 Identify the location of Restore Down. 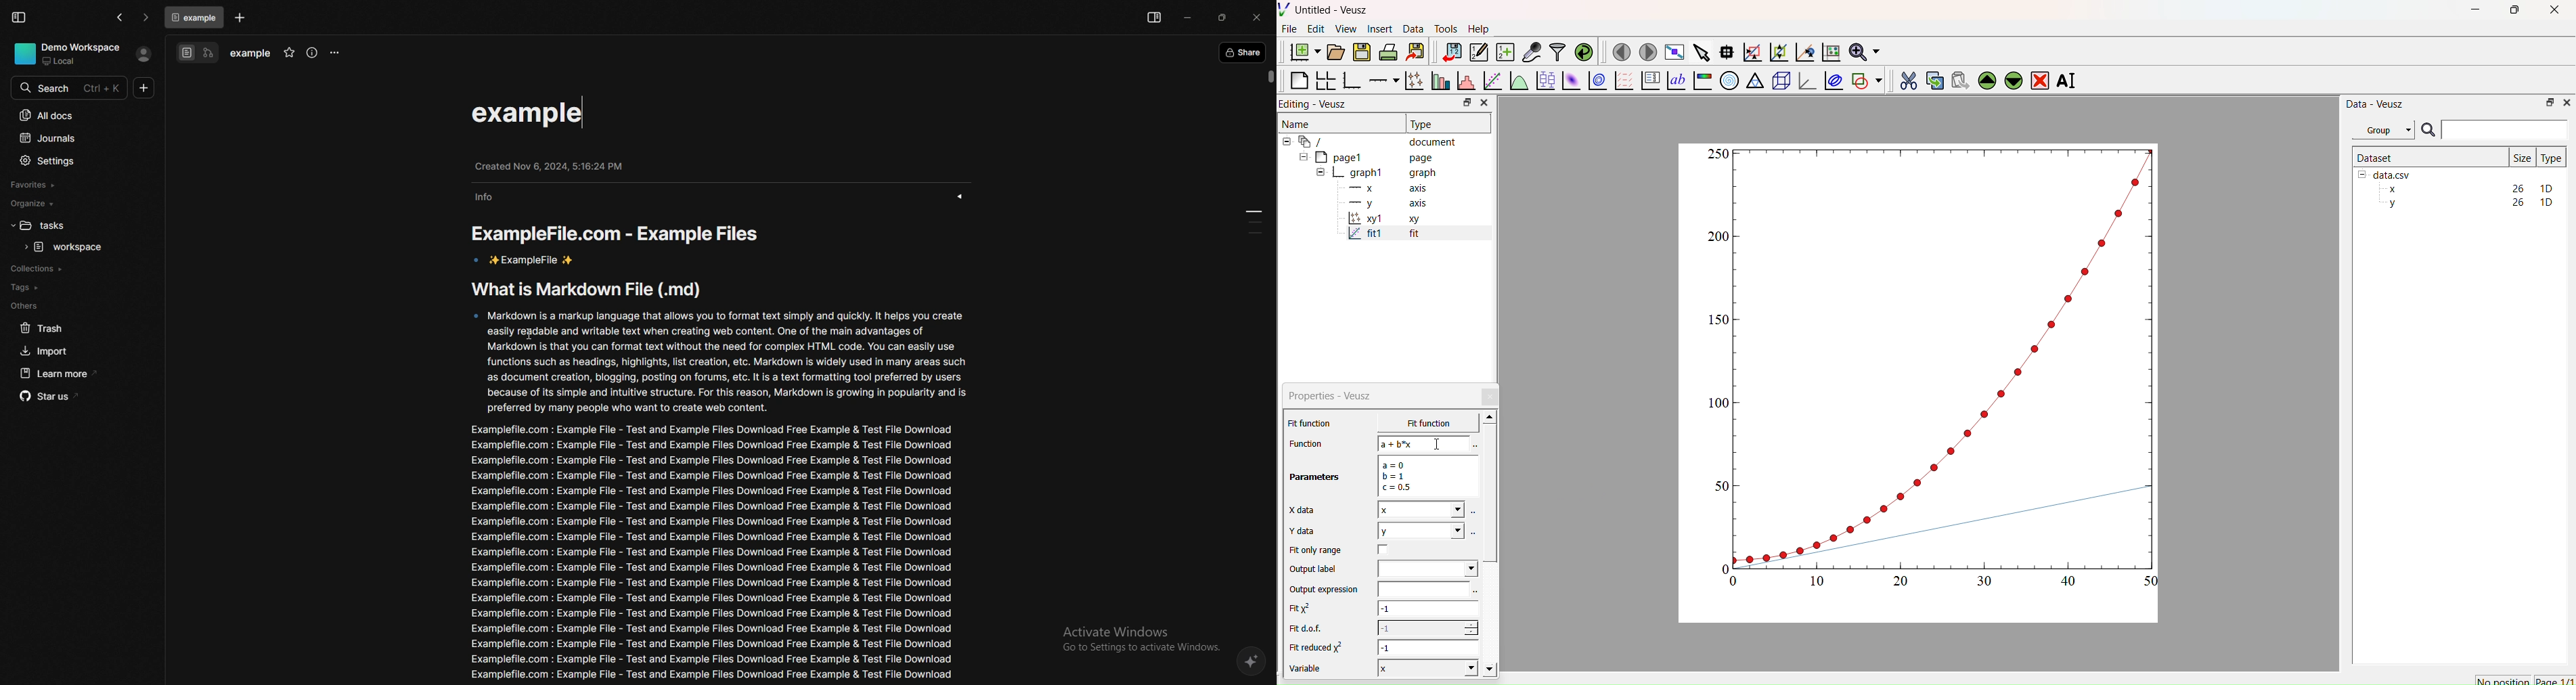
(2512, 12).